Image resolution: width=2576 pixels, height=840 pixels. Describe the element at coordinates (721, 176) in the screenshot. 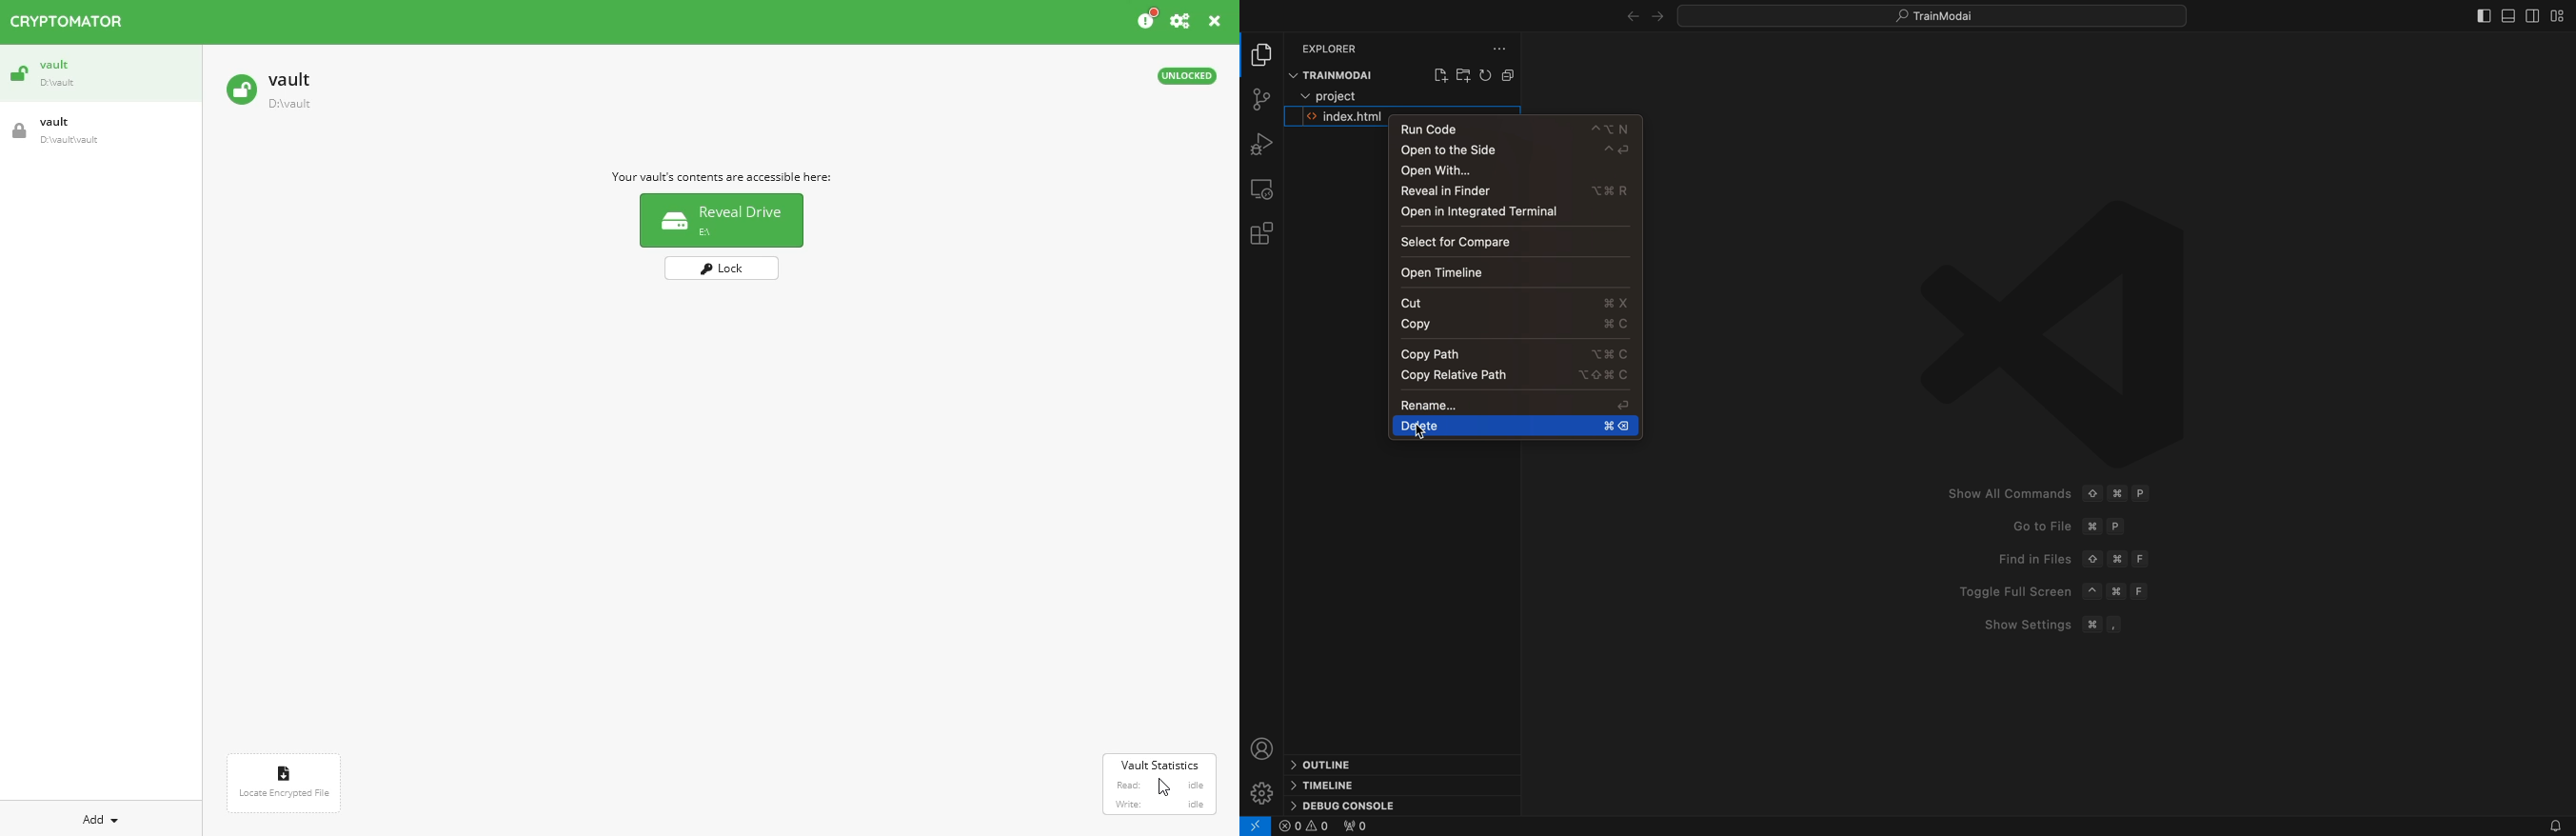

I see `info` at that location.